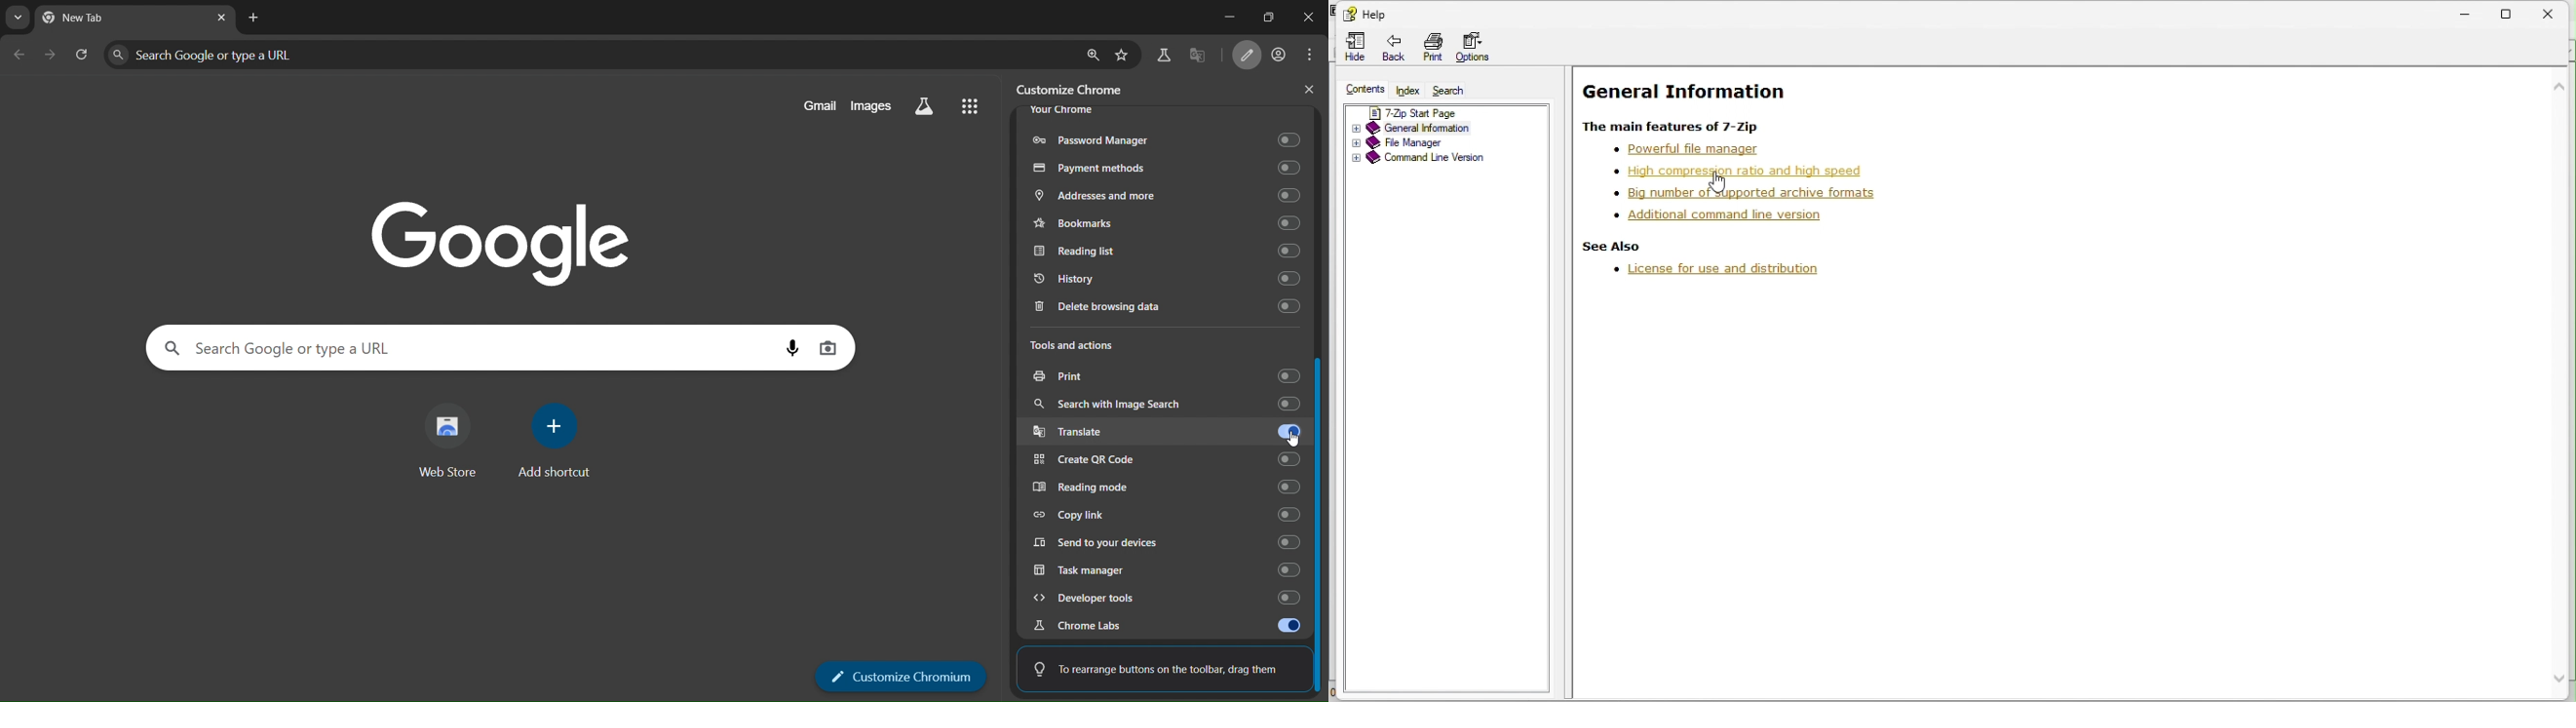 This screenshot has height=728, width=2576. I want to click on index, so click(1409, 91).